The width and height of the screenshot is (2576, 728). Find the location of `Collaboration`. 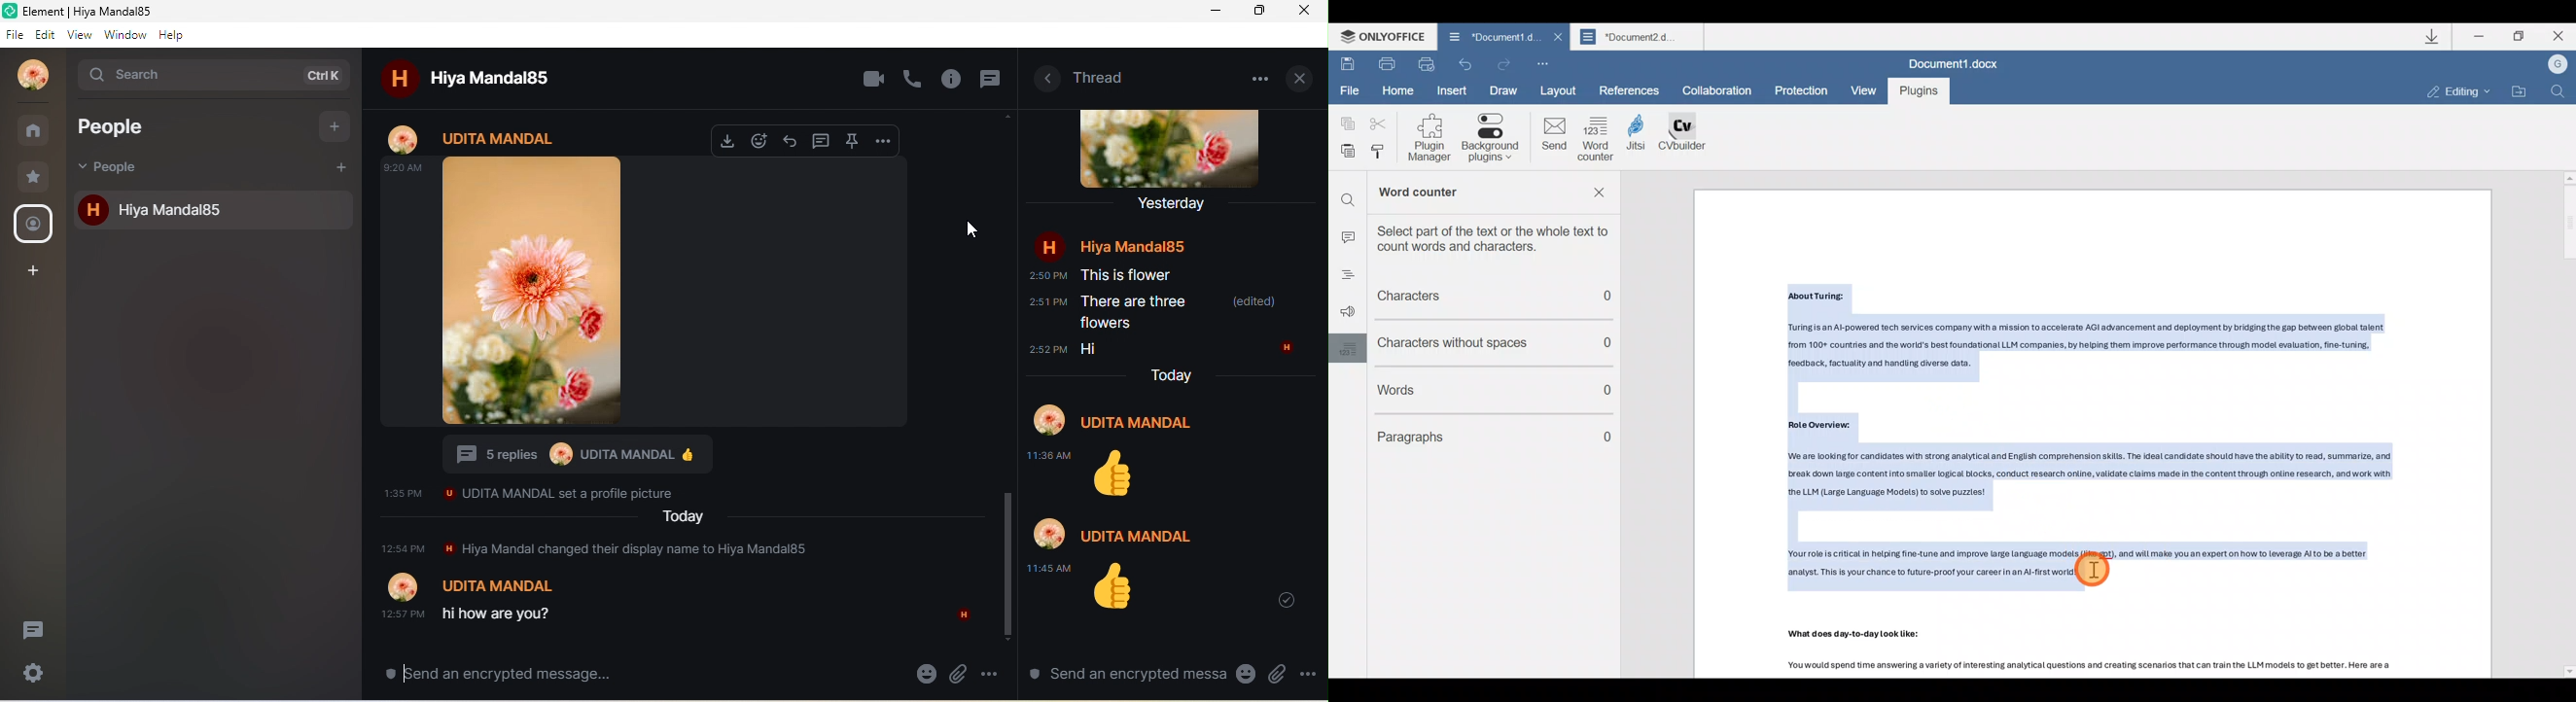

Collaboration is located at coordinates (1722, 91).